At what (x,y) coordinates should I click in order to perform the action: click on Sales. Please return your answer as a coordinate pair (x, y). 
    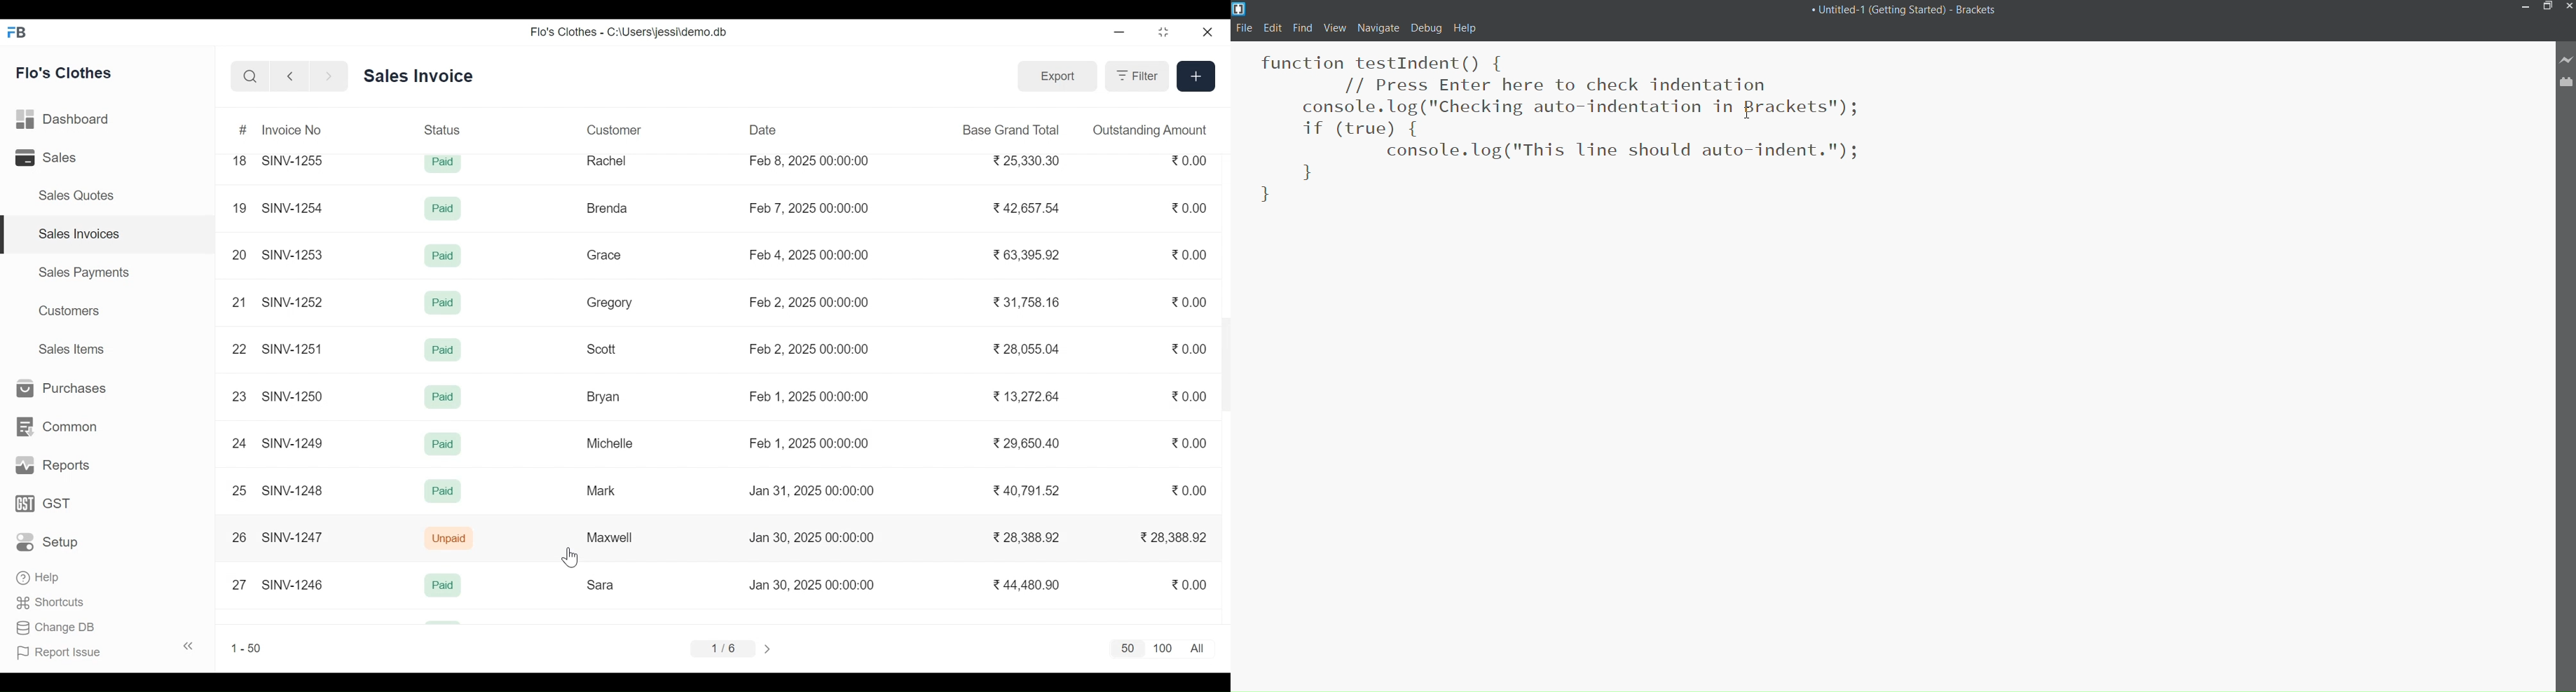
    Looking at the image, I should click on (49, 158).